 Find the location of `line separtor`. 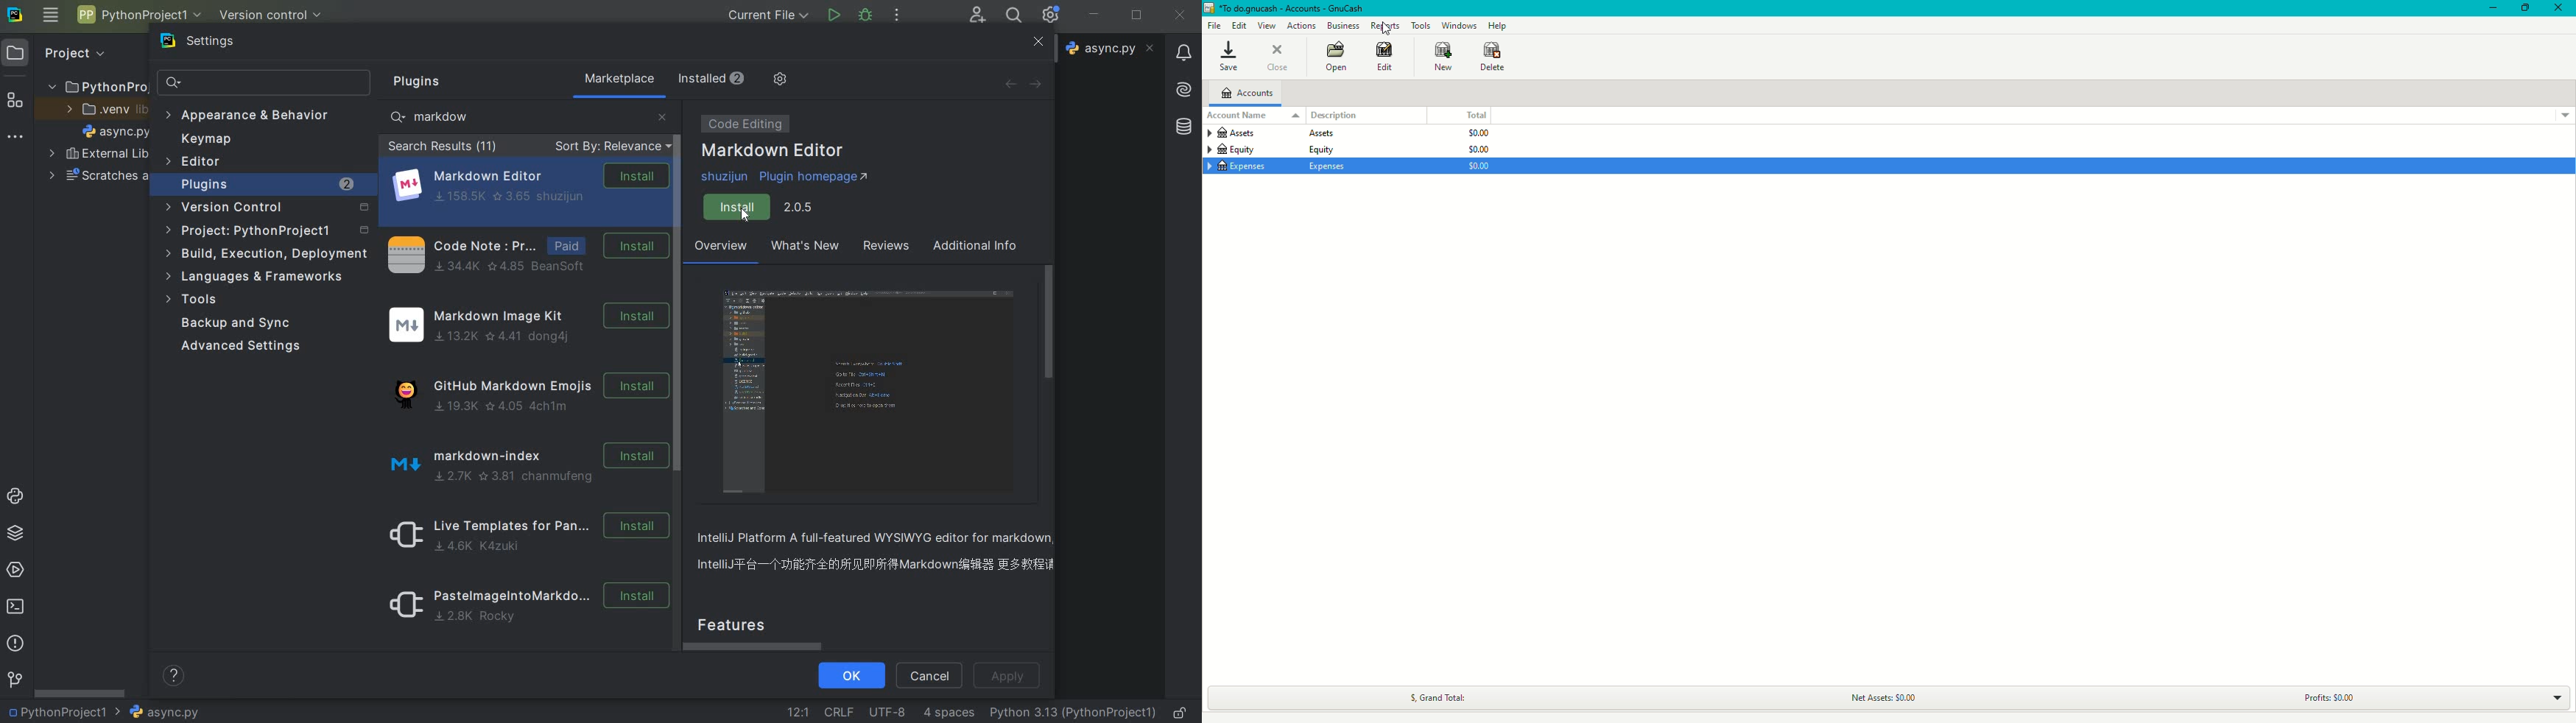

line separtor is located at coordinates (837, 711).